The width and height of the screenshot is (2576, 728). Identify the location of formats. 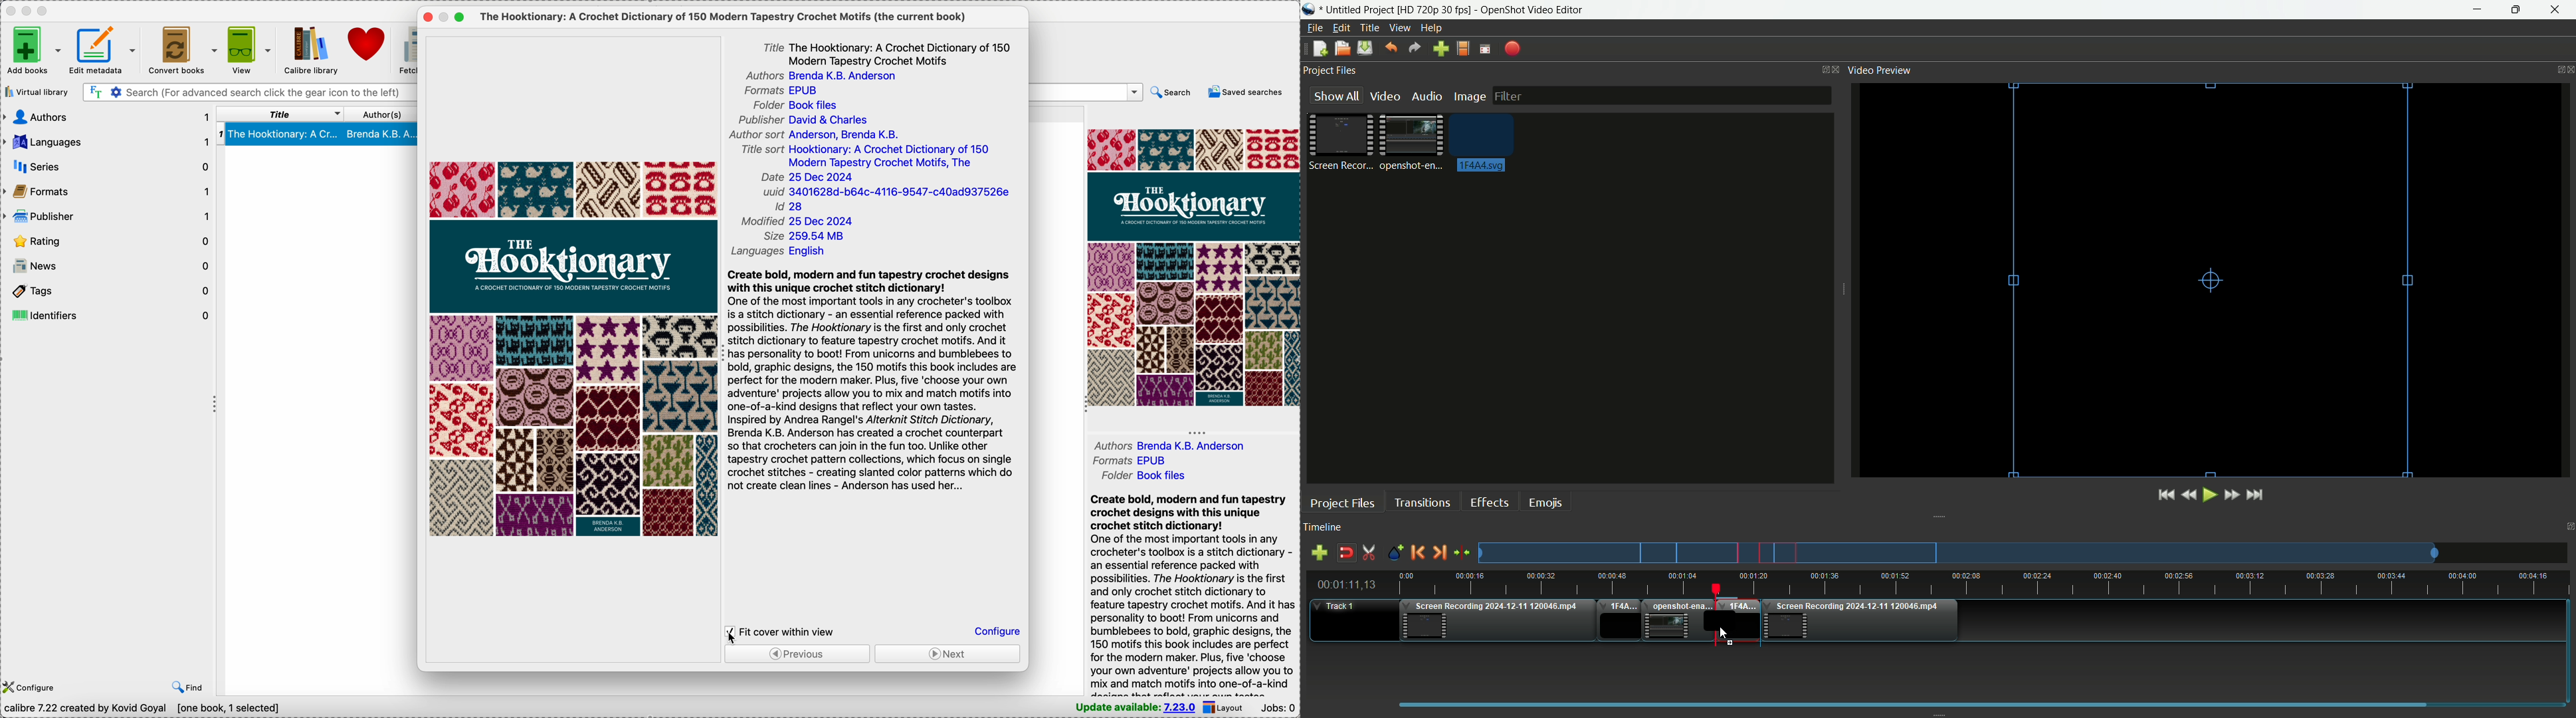
(786, 89).